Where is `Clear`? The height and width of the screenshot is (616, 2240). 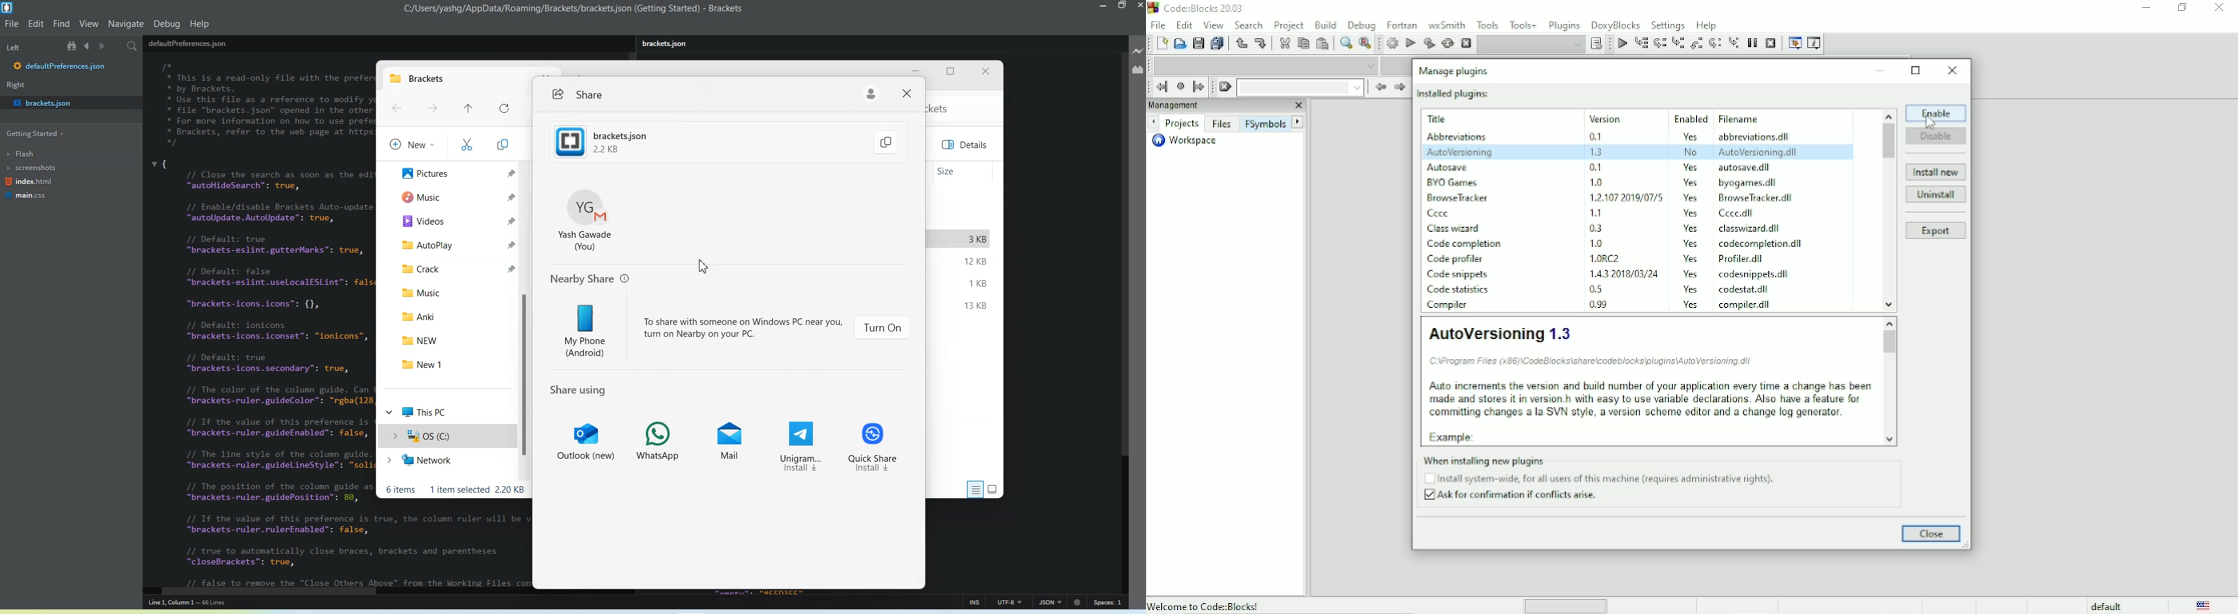 Clear is located at coordinates (1225, 87).